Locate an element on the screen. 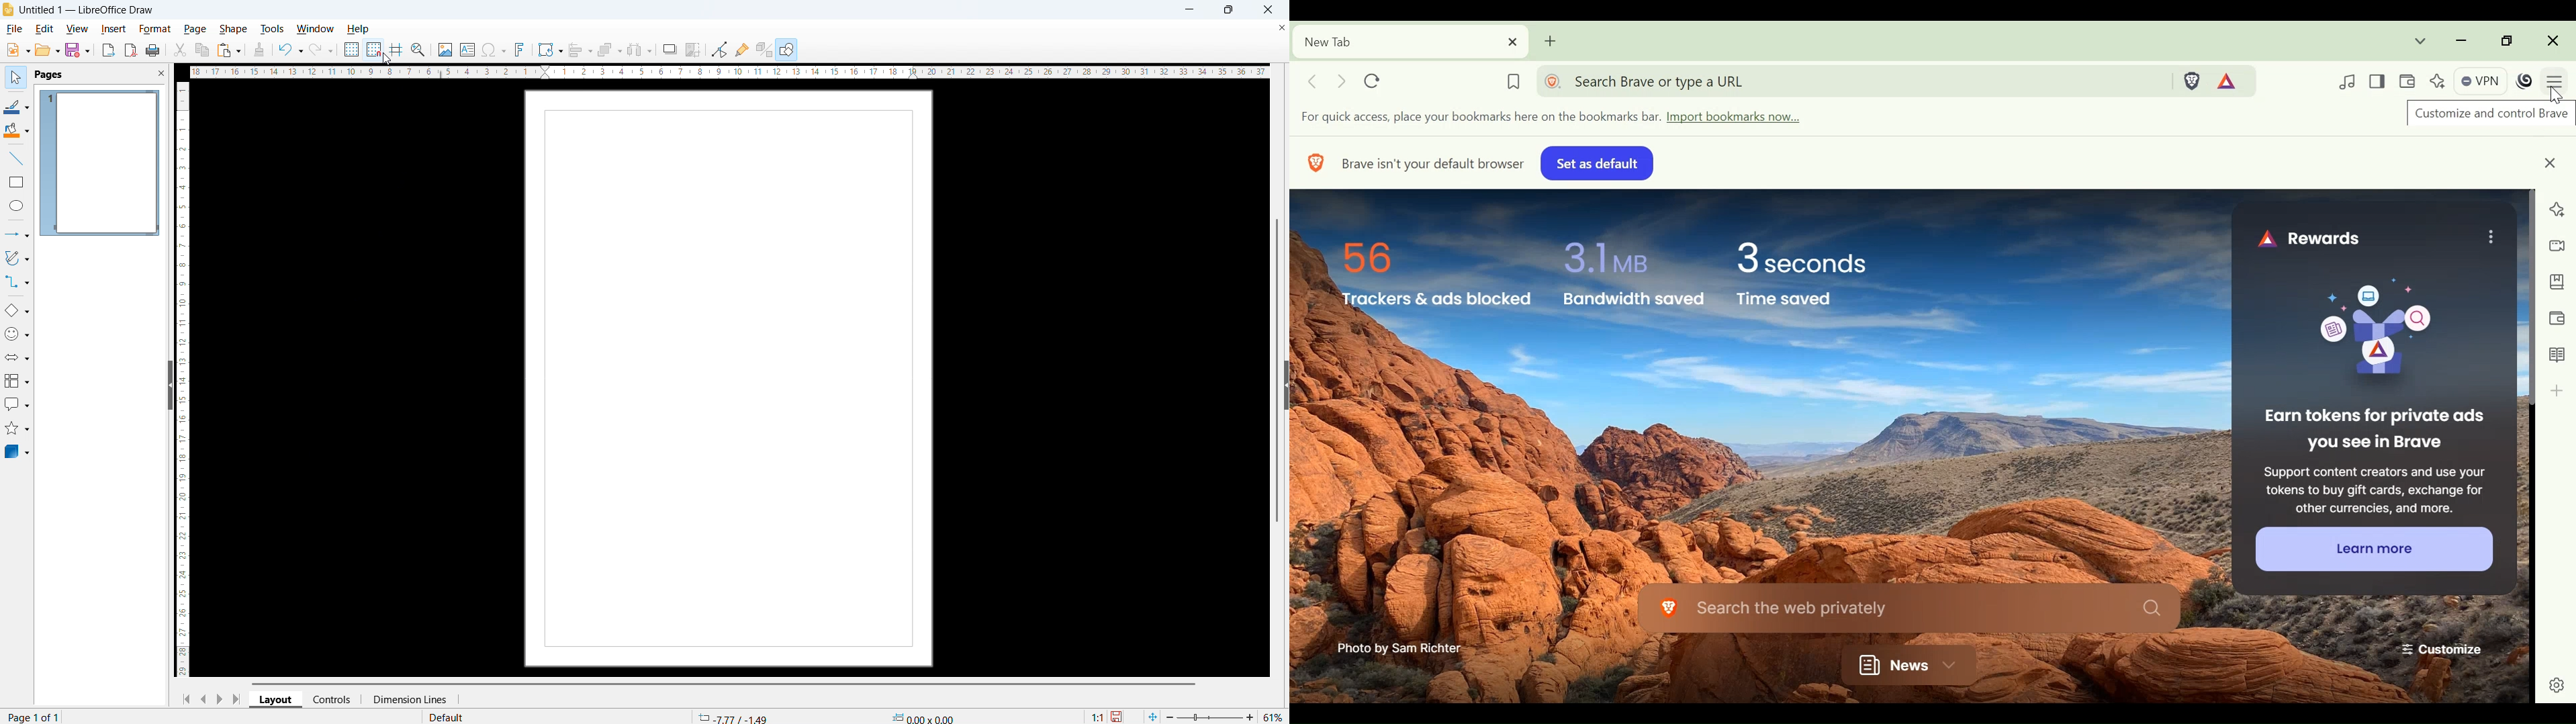 The width and height of the screenshot is (2576, 728). Edit  is located at coordinates (45, 29).